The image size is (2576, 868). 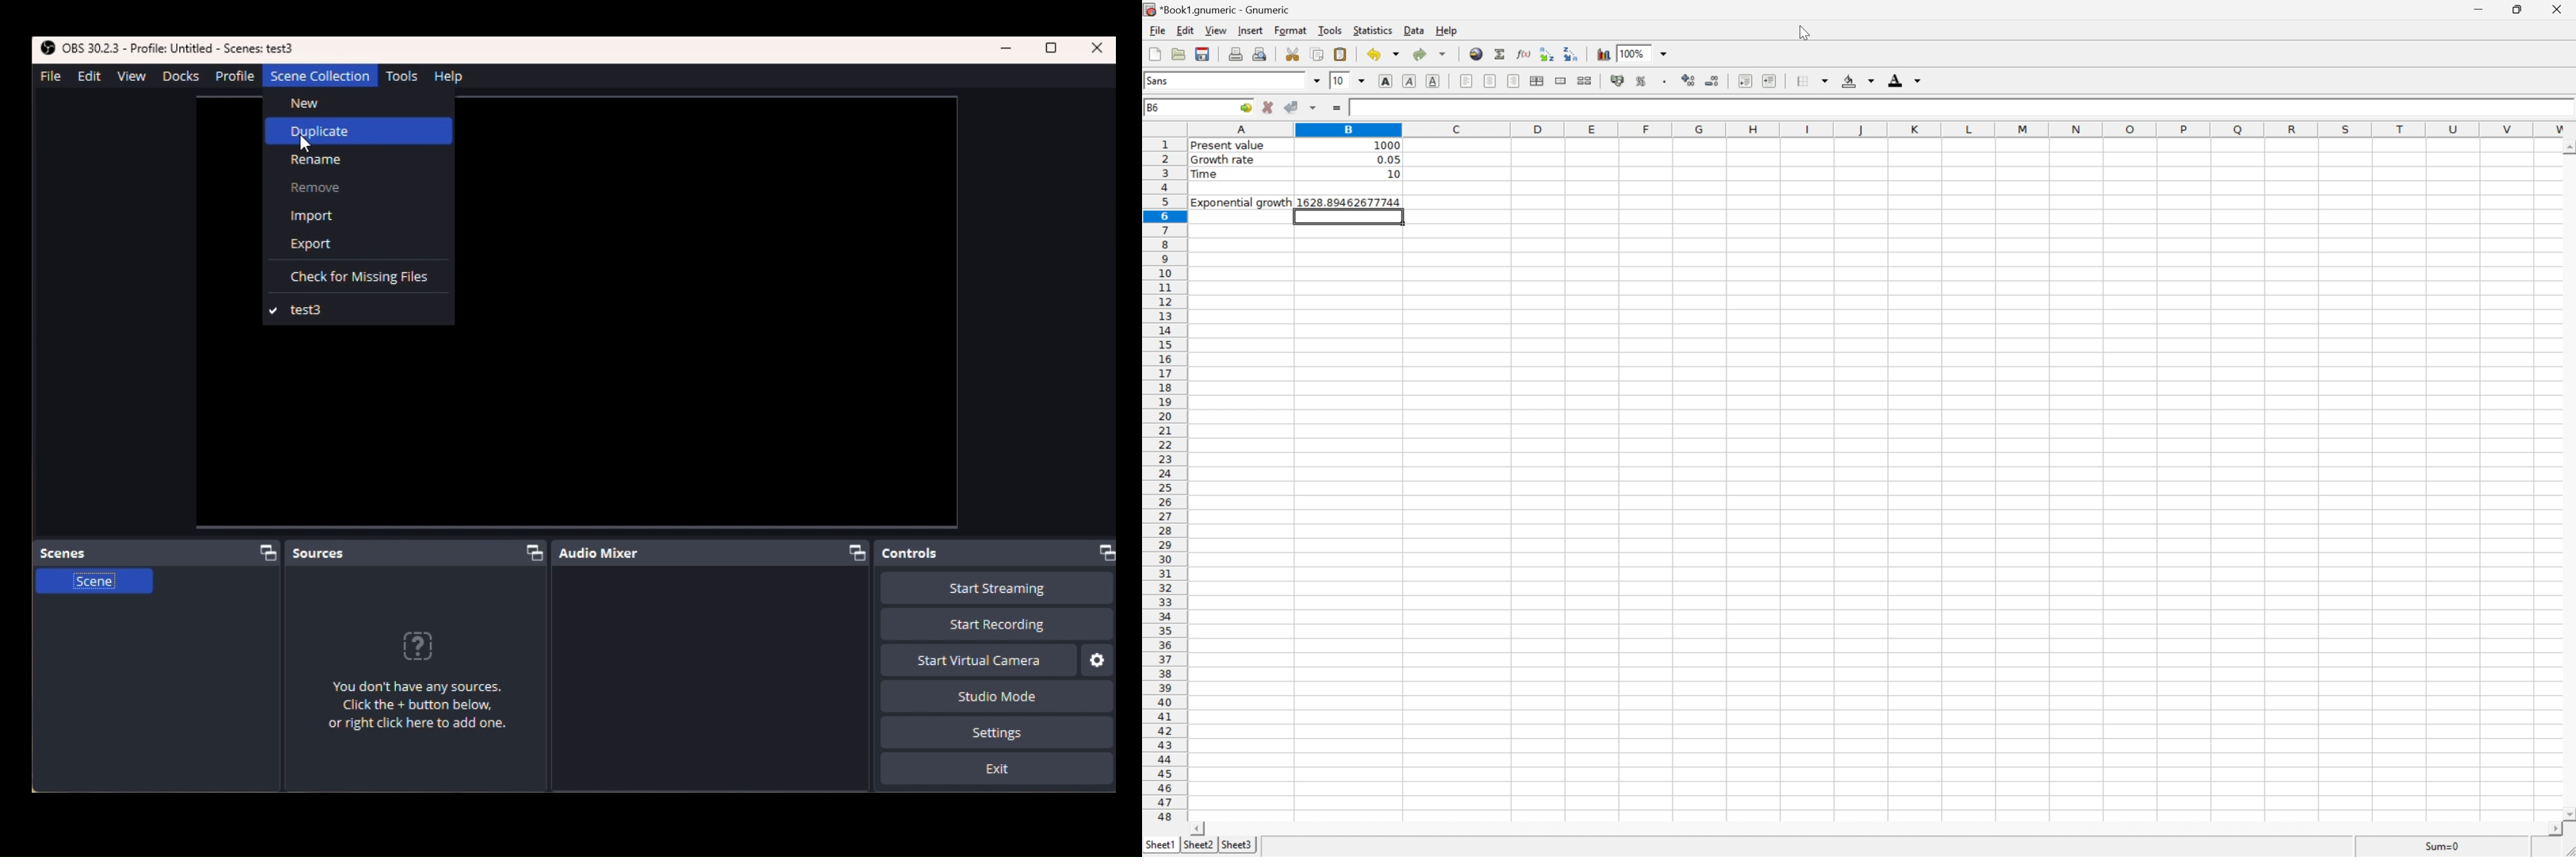 What do you see at coordinates (1009, 49) in the screenshot?
I see `Minimize` at bounding box center [1009, 49].